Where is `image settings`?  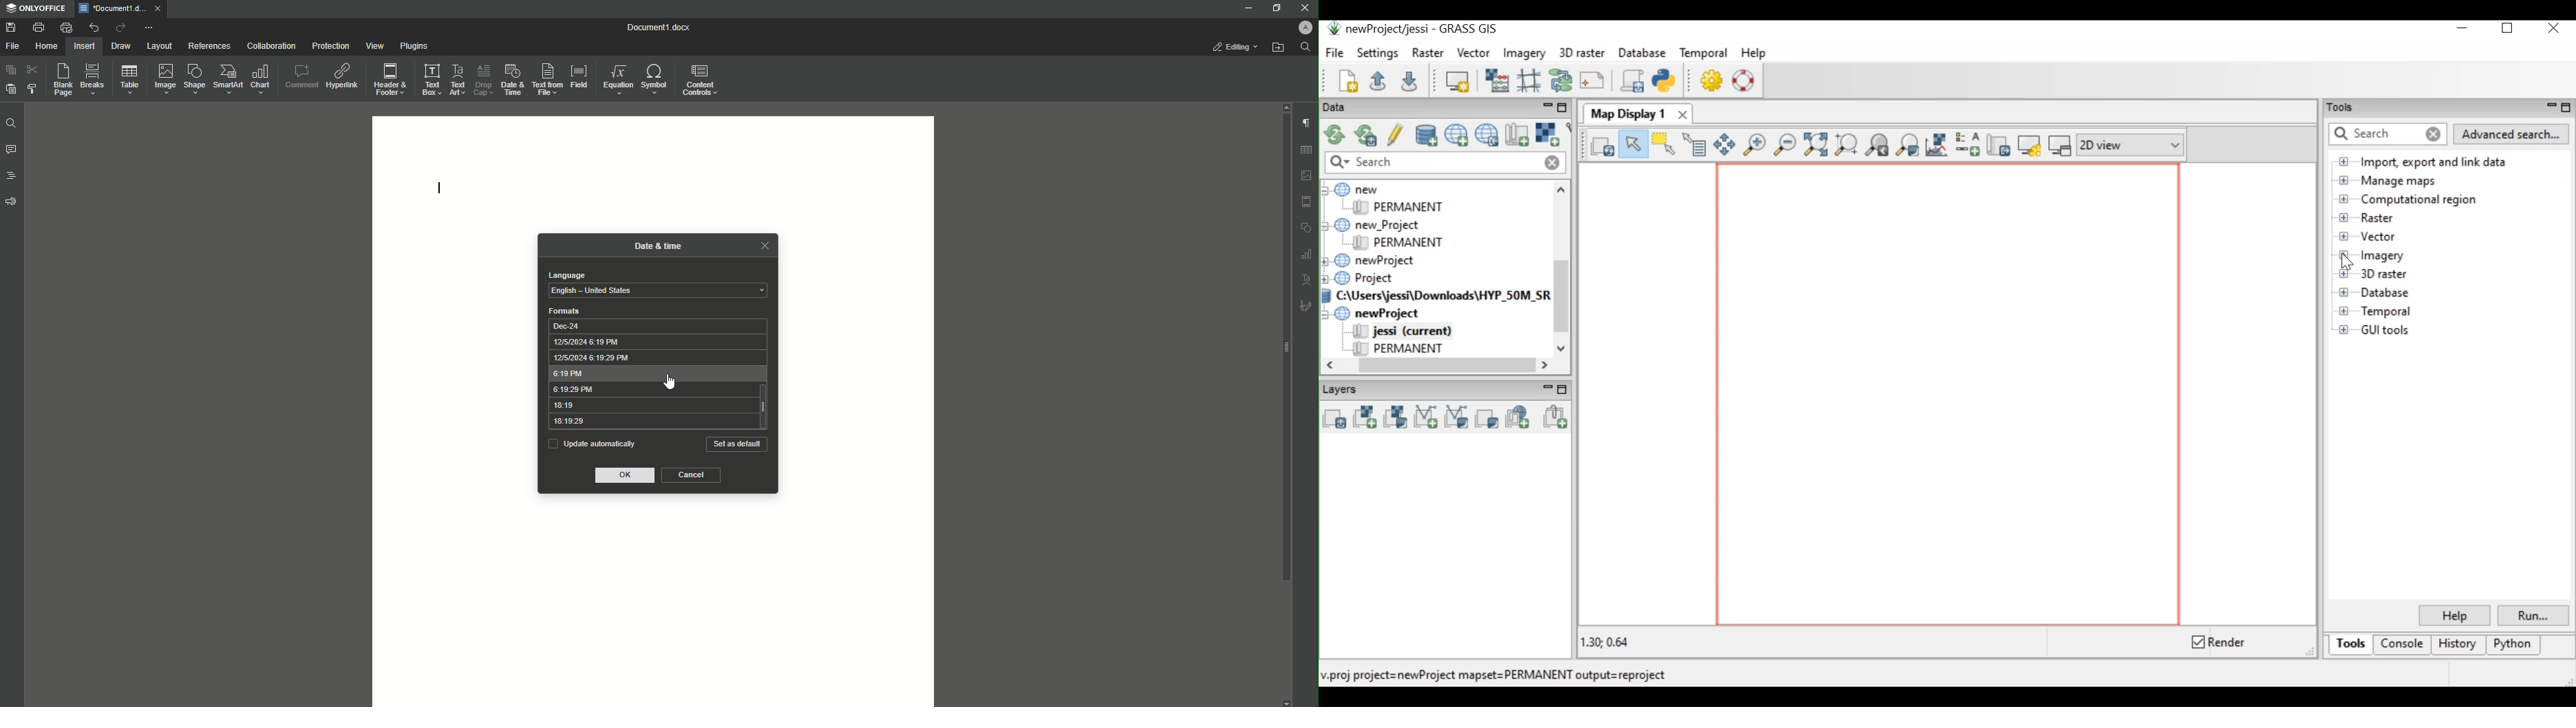
image settings is located at coordinates (1307, 175).